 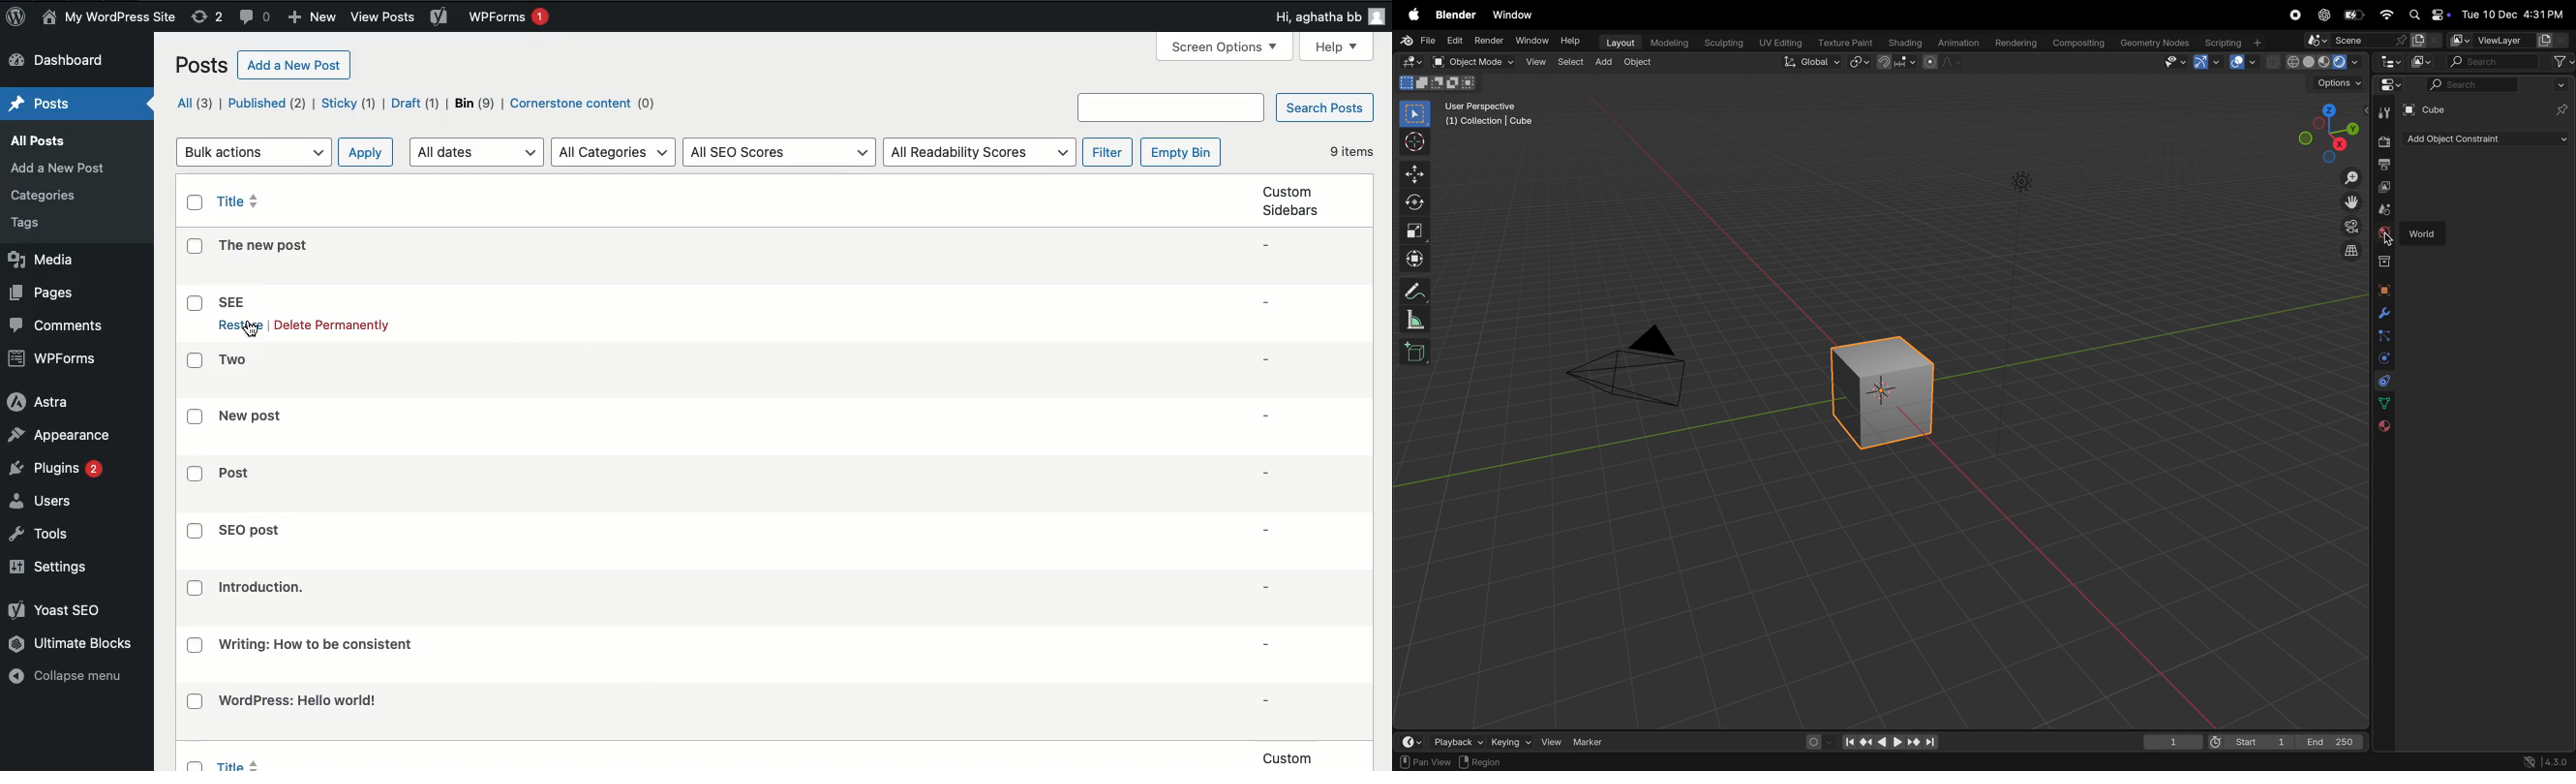 What do you see at coordinates (231, 300) in the screenshot?
I see `Title` at bounding box center [231, 300].